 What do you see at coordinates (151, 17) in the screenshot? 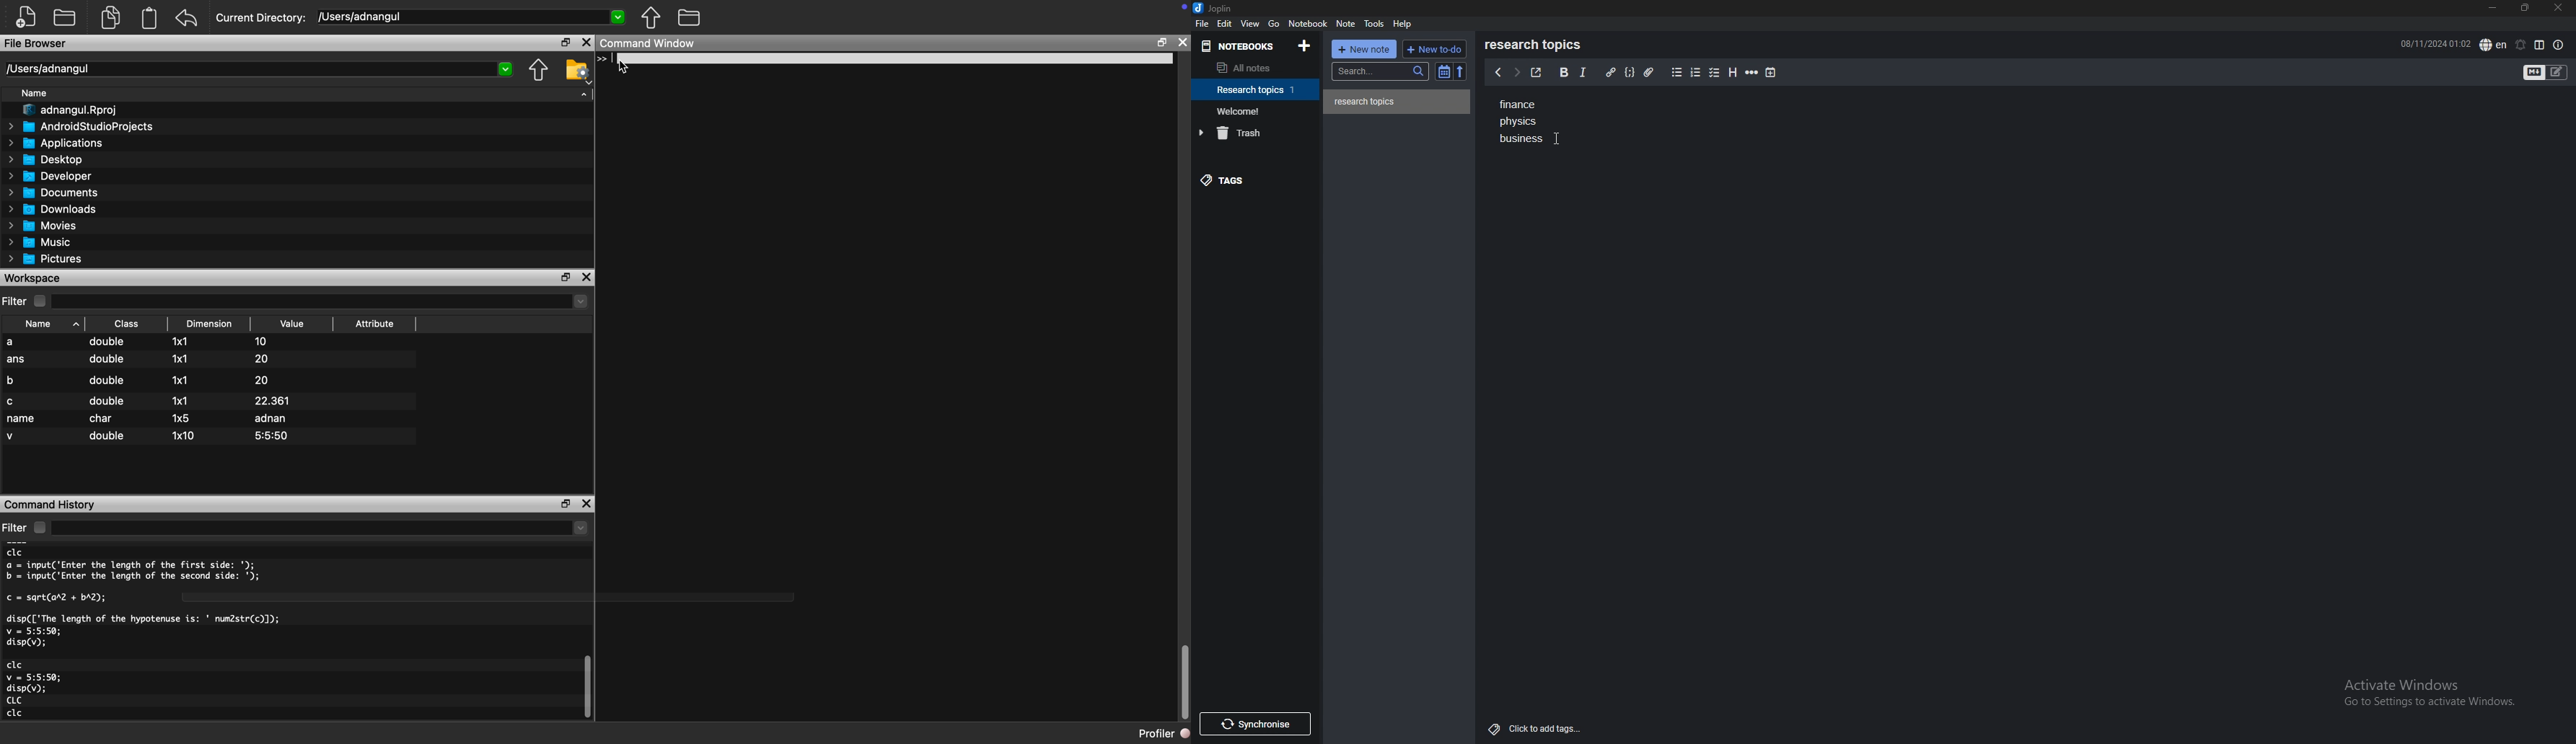
I see `Paste` at bounding box center [151, 17].